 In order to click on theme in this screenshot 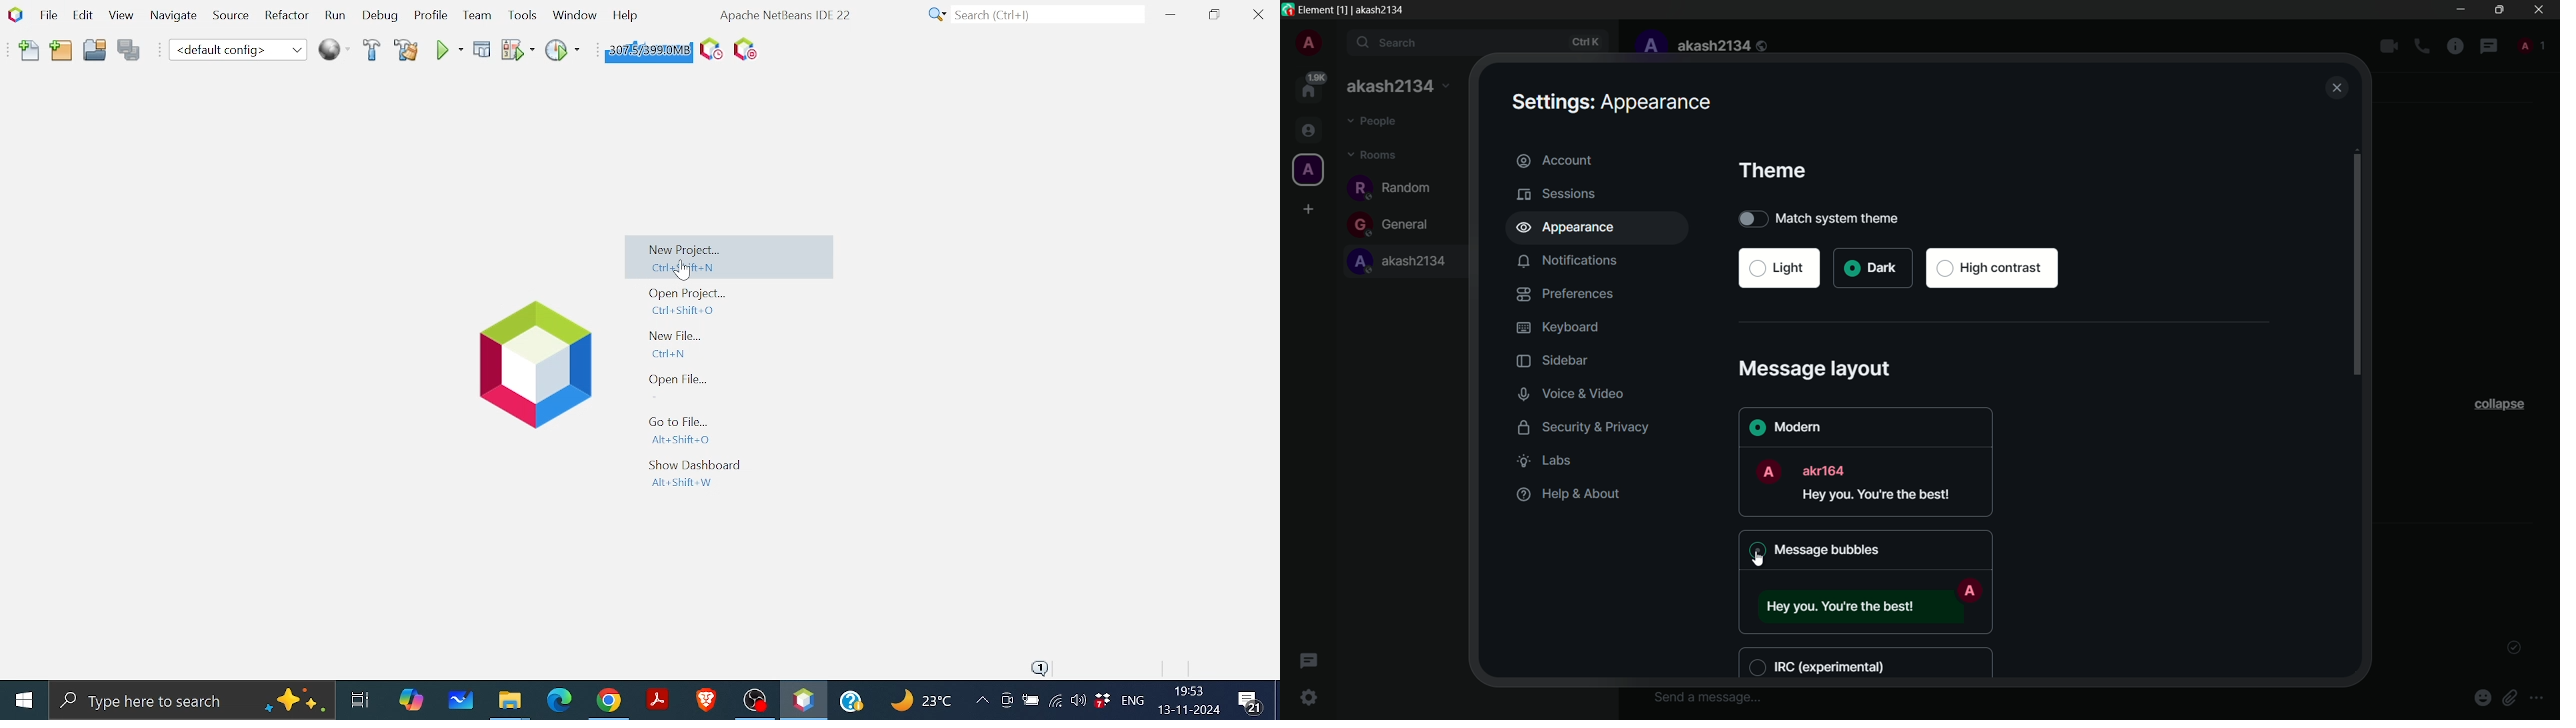, I will do `click(1773, 171)`.